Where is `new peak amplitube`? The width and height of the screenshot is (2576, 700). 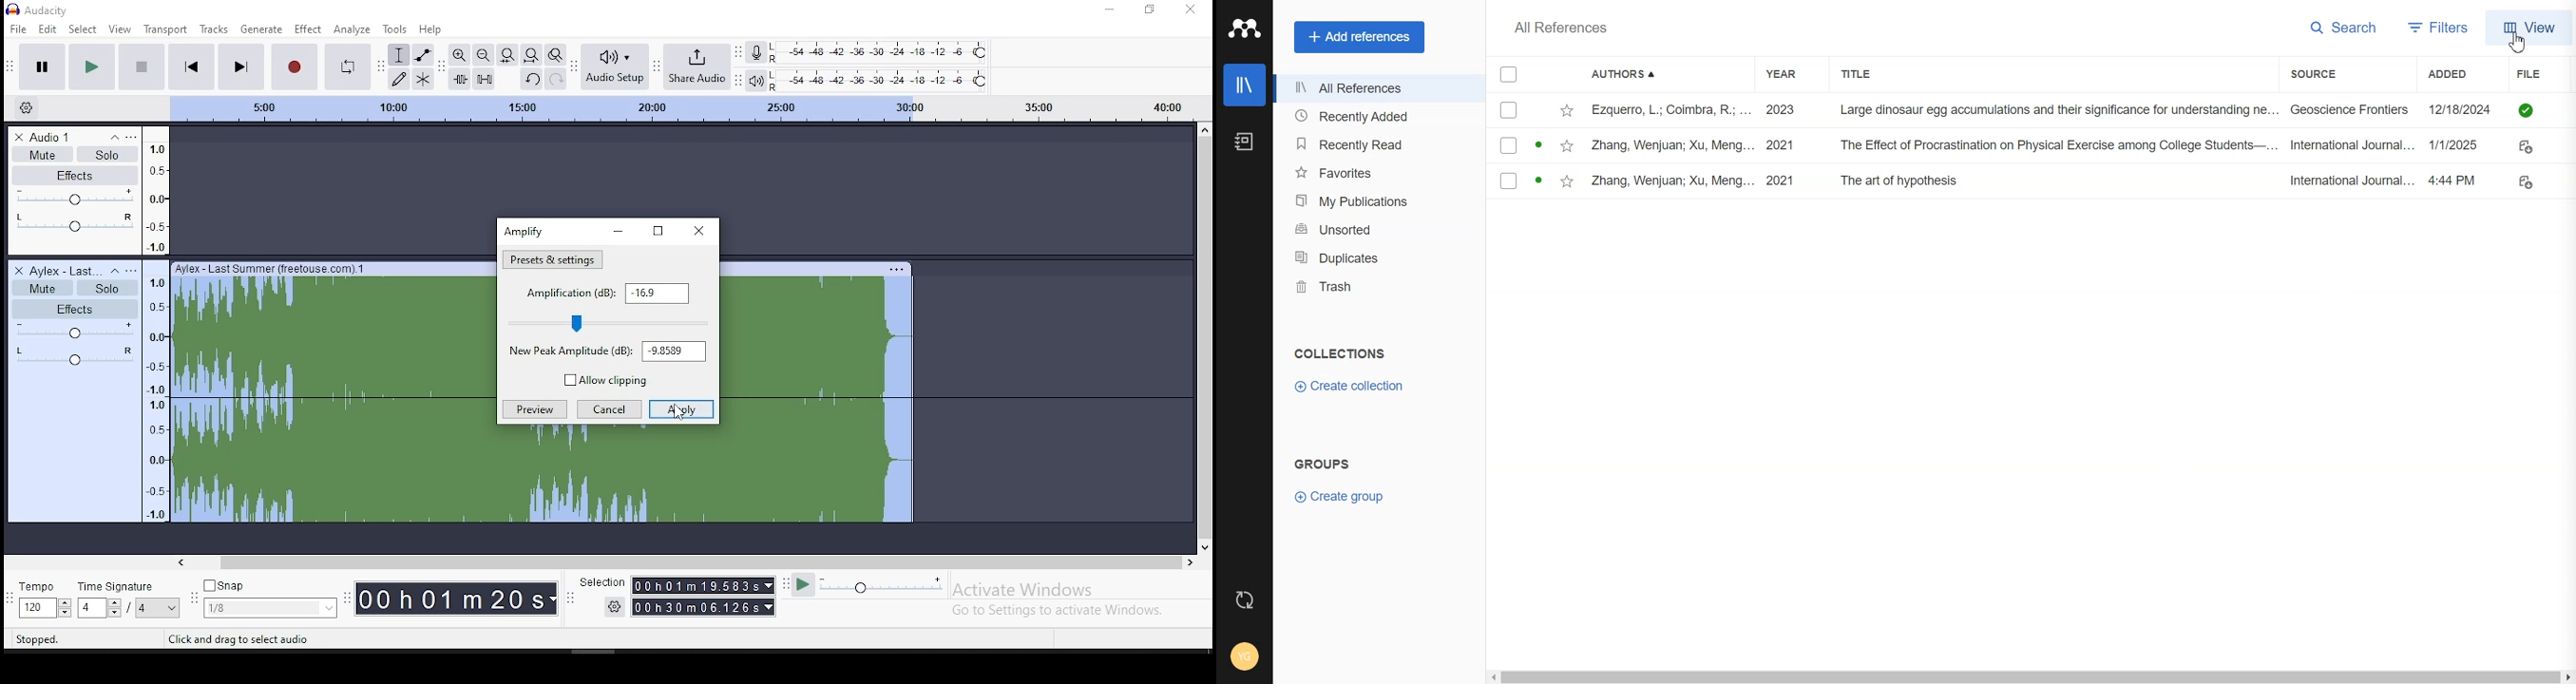
new peak amplitube is located at coordinates (607, 352).